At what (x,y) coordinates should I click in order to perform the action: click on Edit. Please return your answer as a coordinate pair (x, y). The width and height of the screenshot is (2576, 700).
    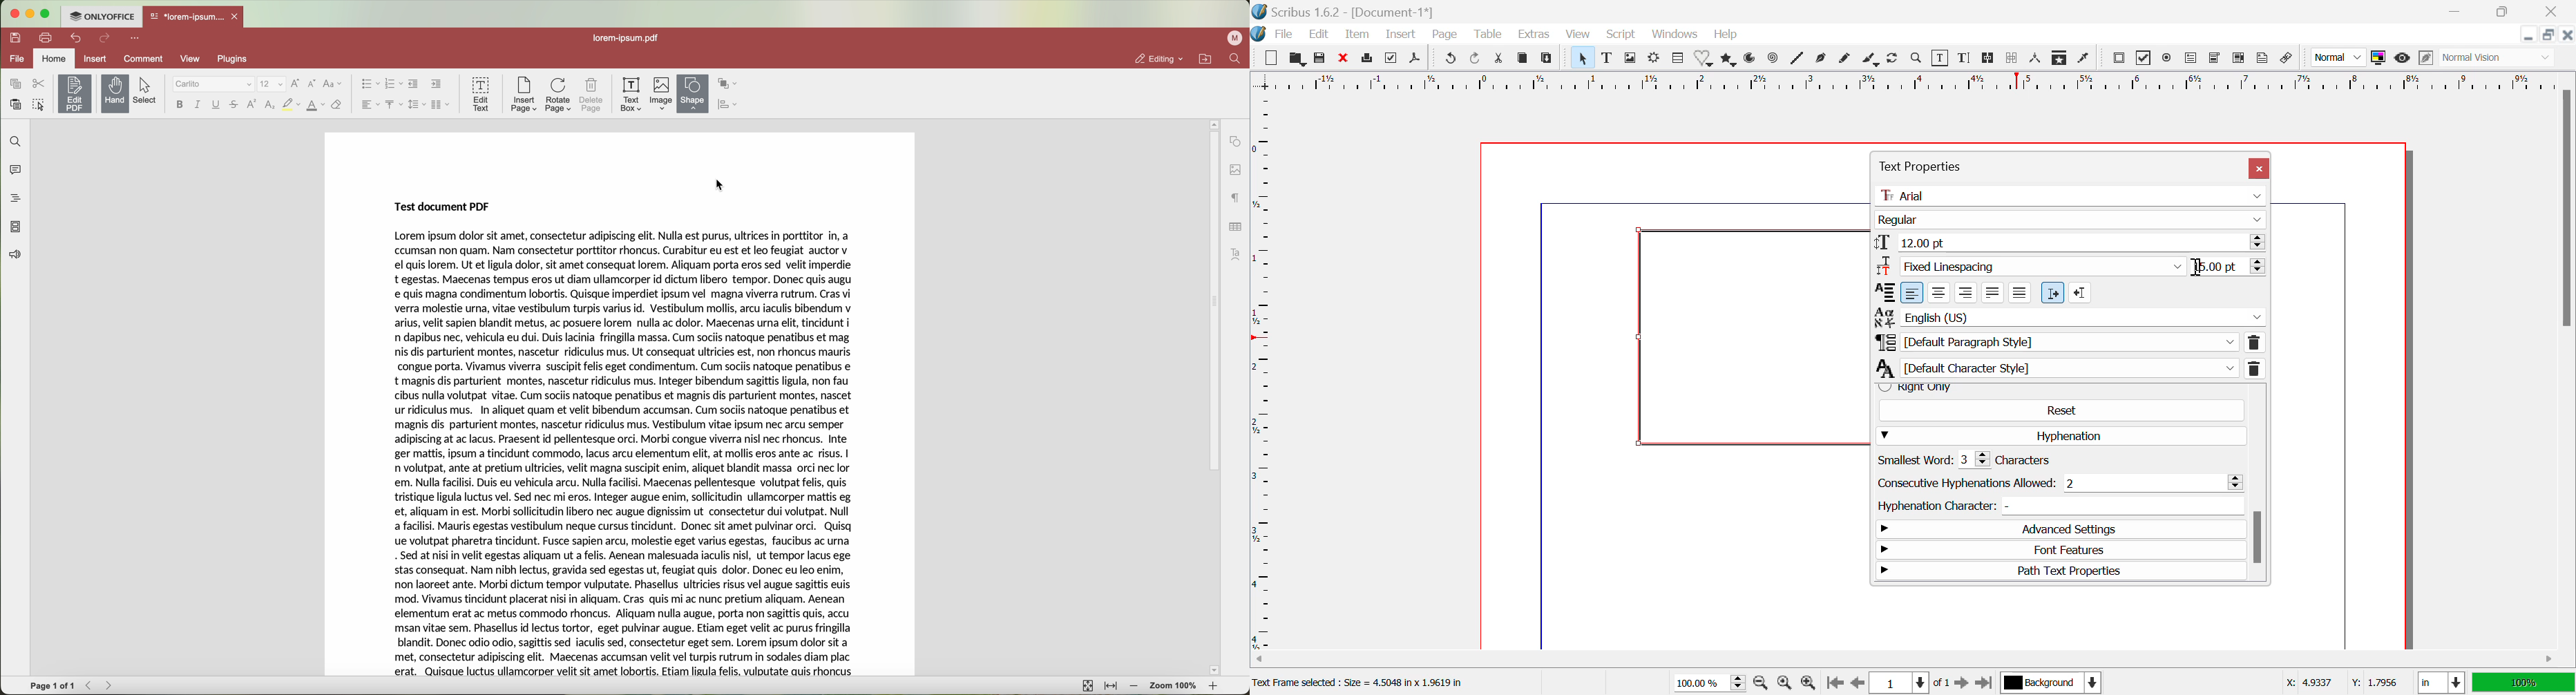
    Looking at the image, I should click on (1321, 36).